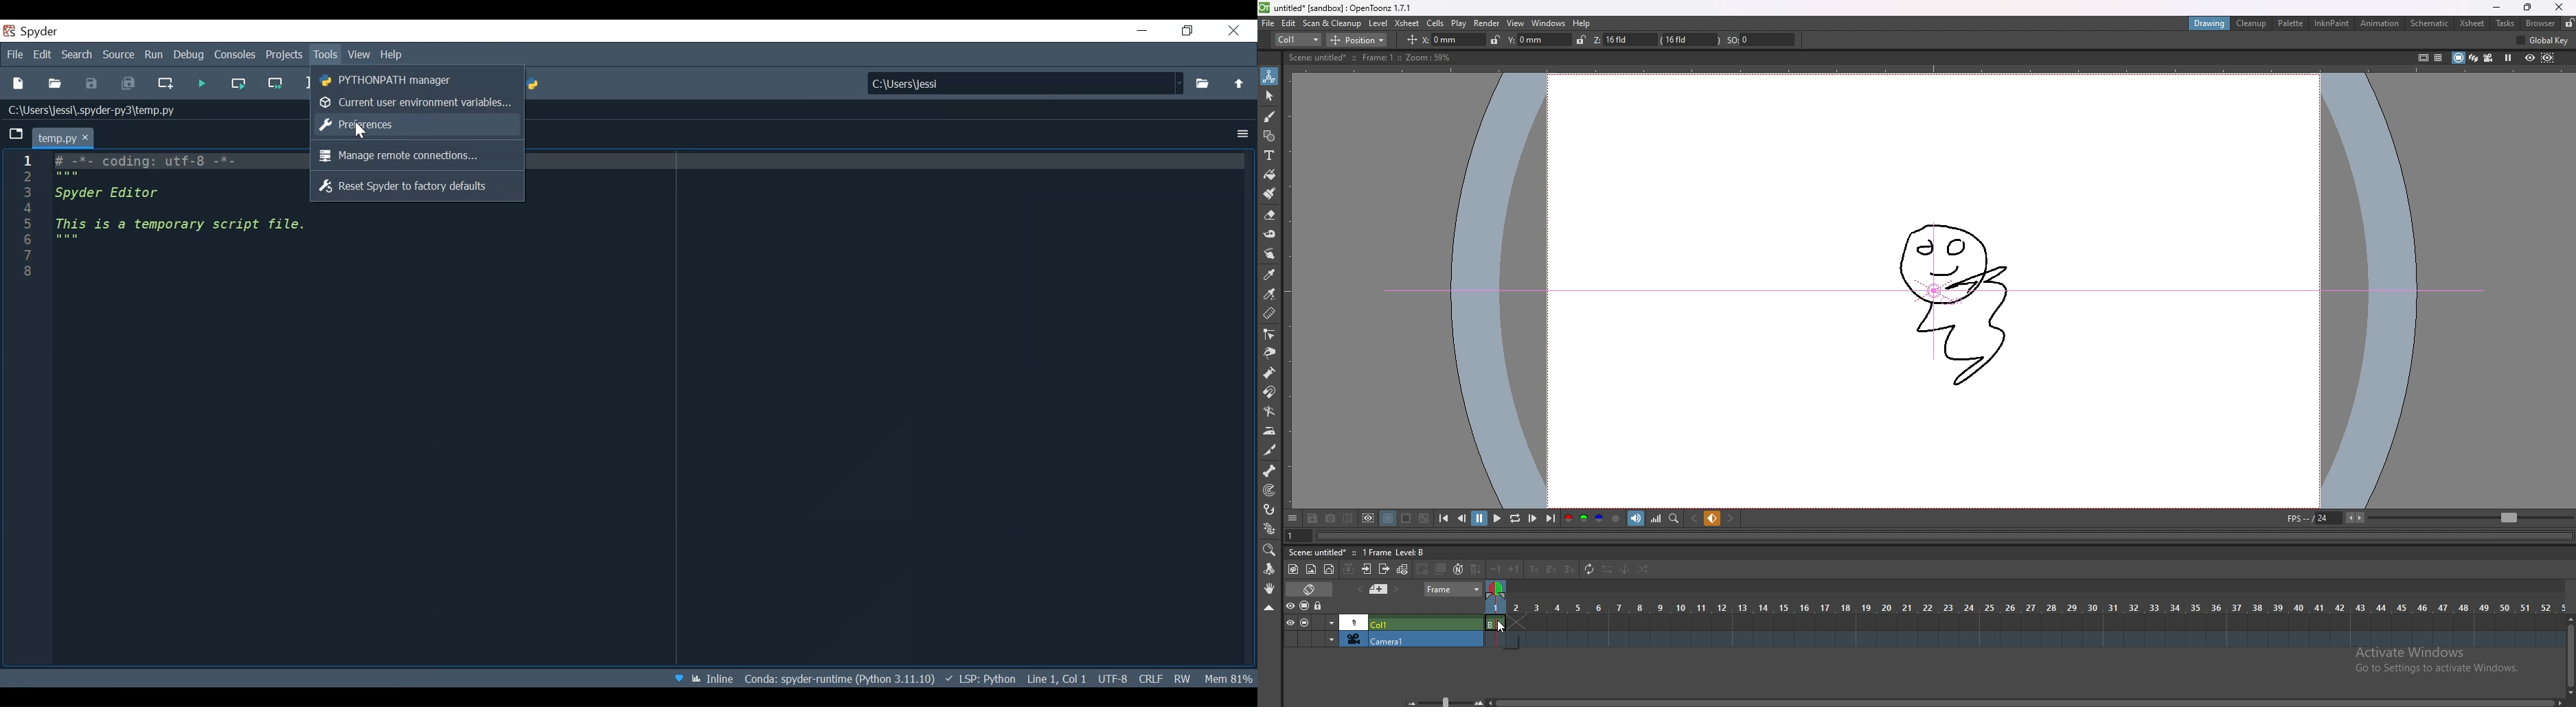 This screenshot has width=2576, height=728. I want to click on Close, so click(1232, 31).